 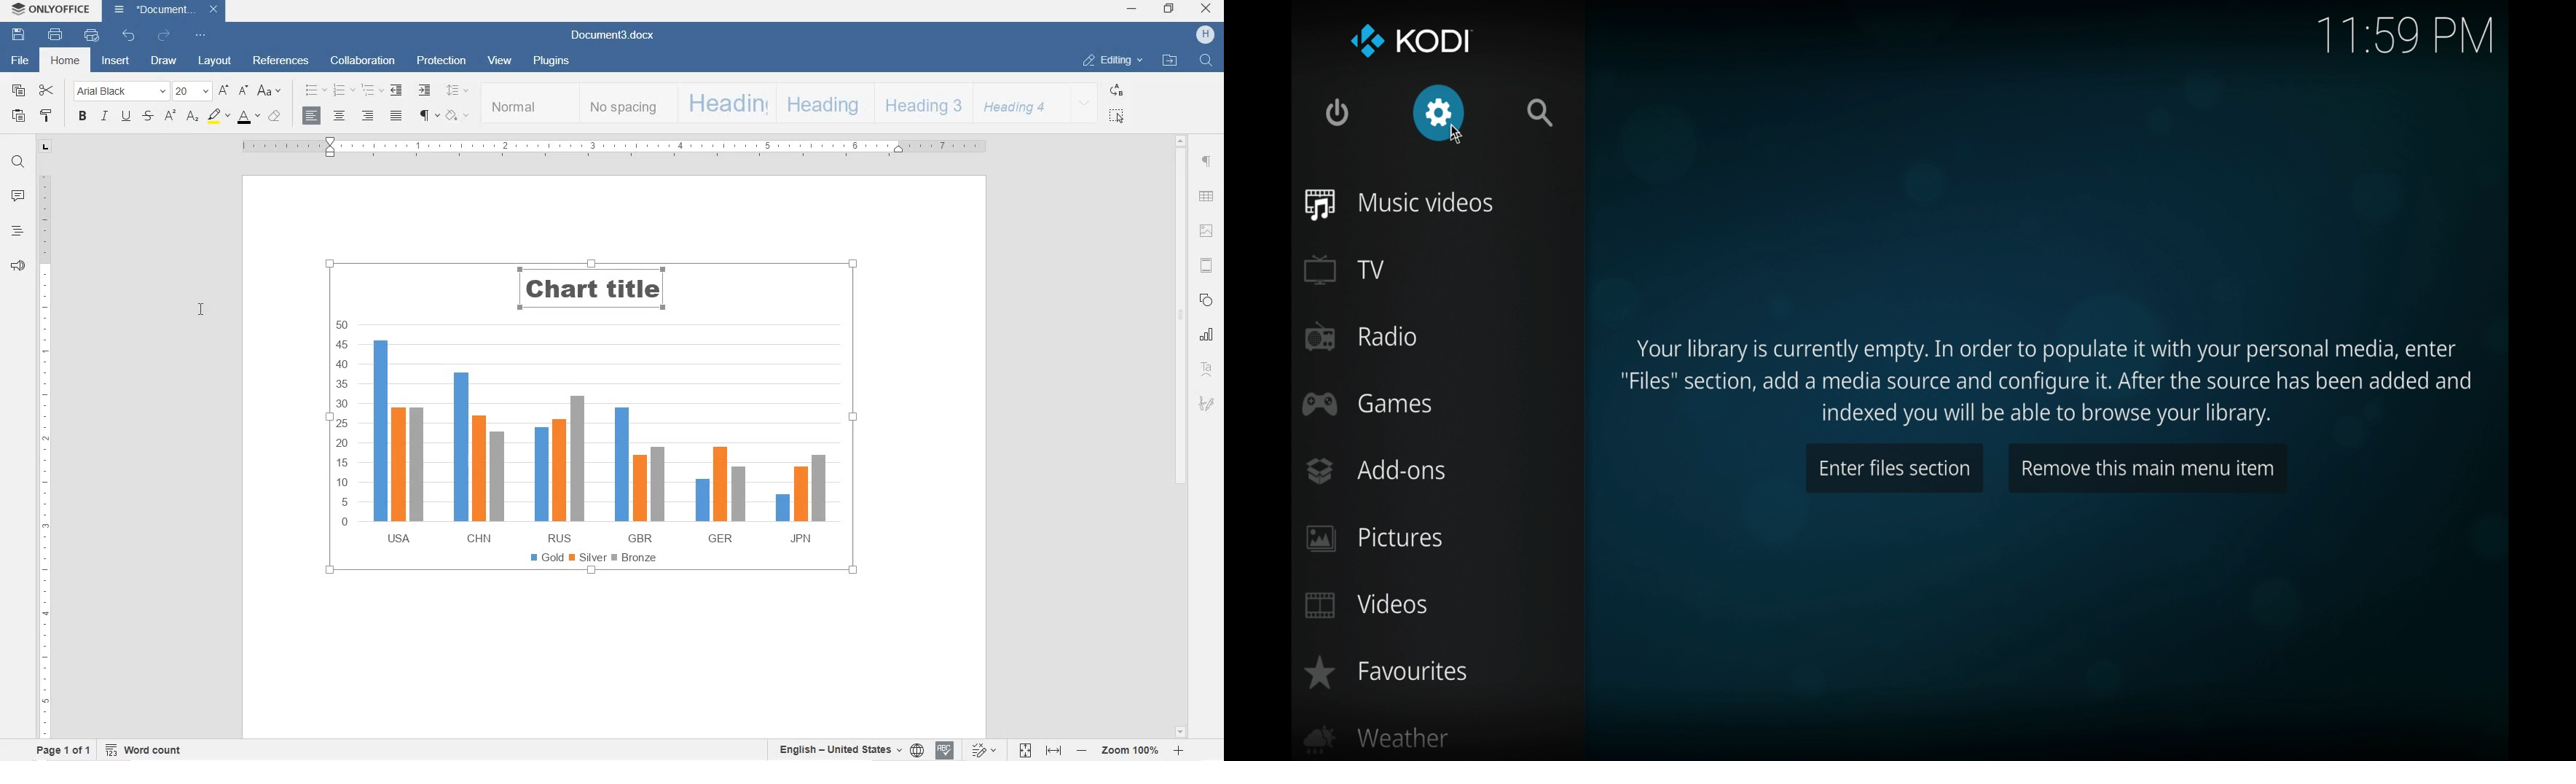 I want to click on UNDO, so click(x=126, y=36).